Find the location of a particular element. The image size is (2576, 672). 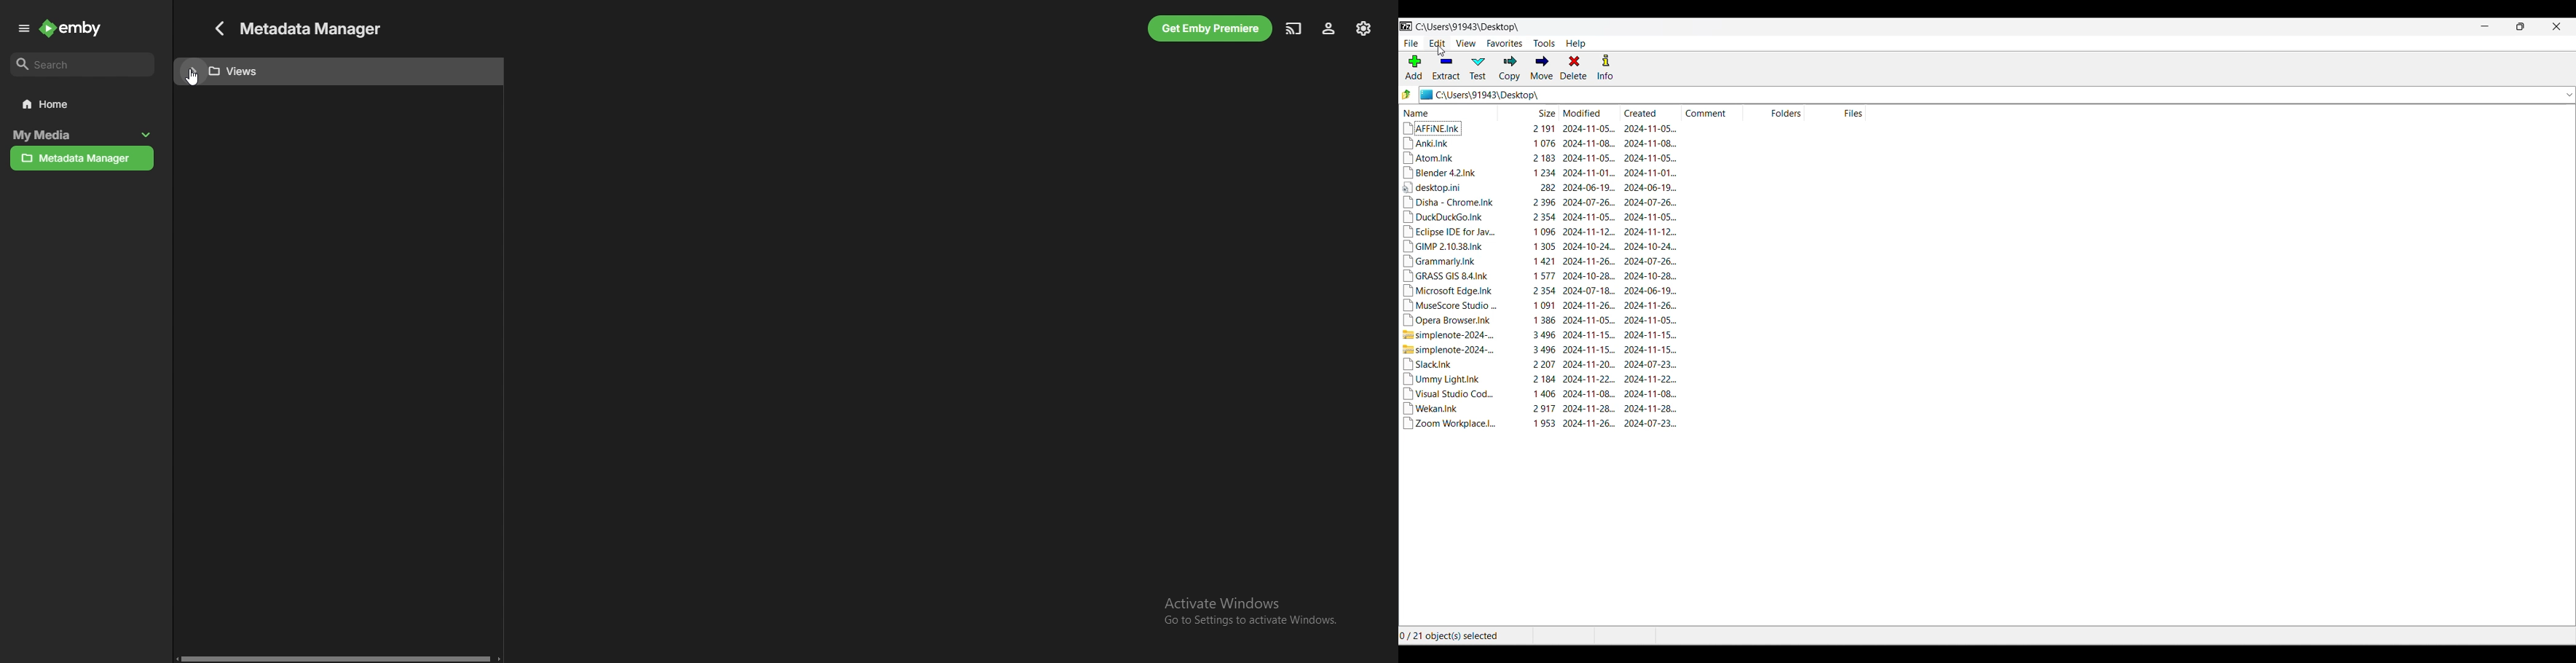

Location of current folder is located at coordinates (1469, 27).